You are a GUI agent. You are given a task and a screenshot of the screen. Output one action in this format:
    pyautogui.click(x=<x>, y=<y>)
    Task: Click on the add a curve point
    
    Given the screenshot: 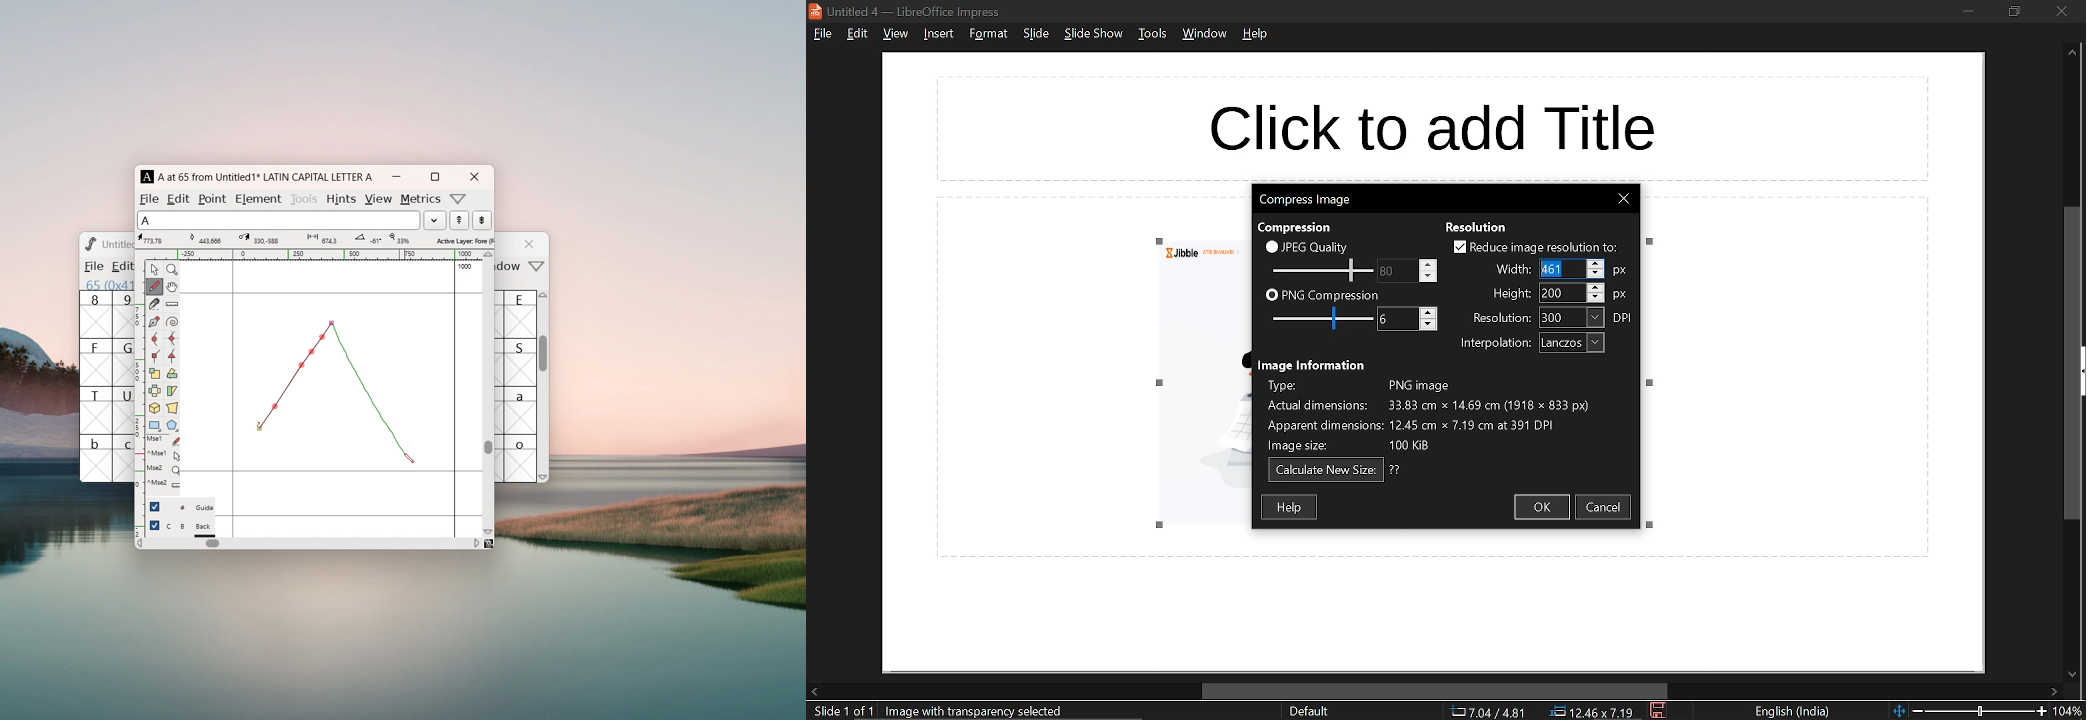 What is the action you would take?
    pyautogui.click(x=154, y=339)
    